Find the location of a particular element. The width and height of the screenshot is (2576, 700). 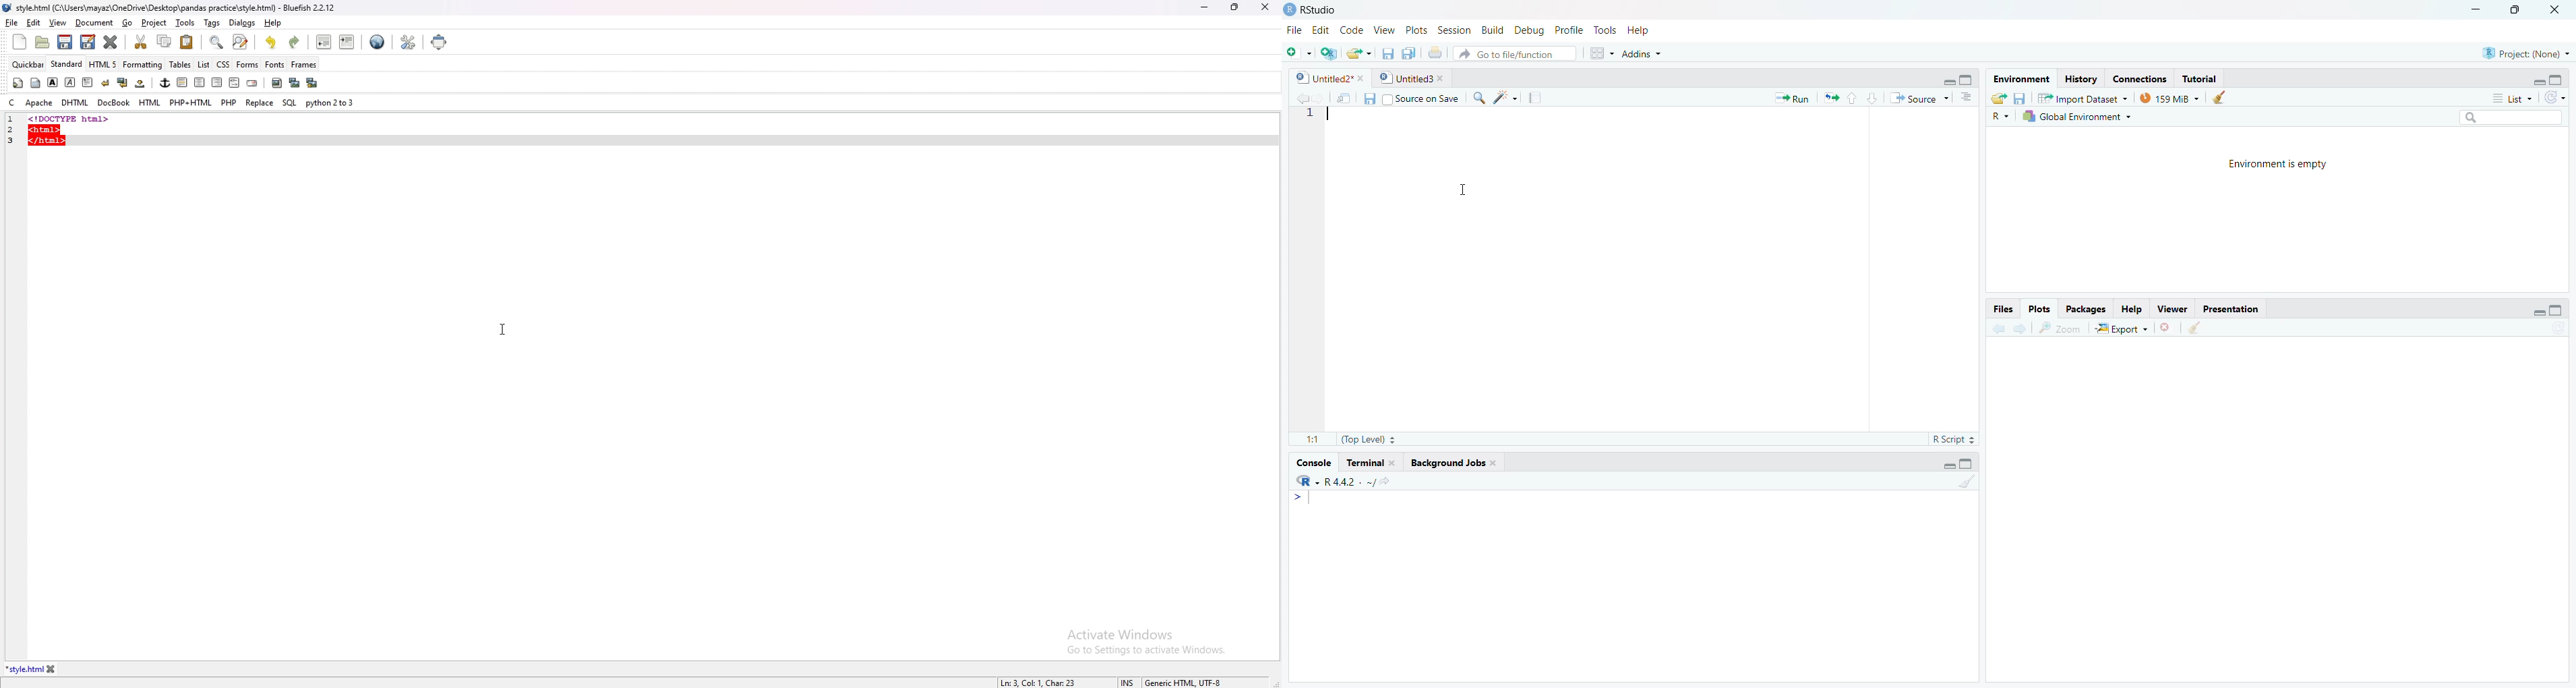

Show directory is located at coordinates (1385, 482).